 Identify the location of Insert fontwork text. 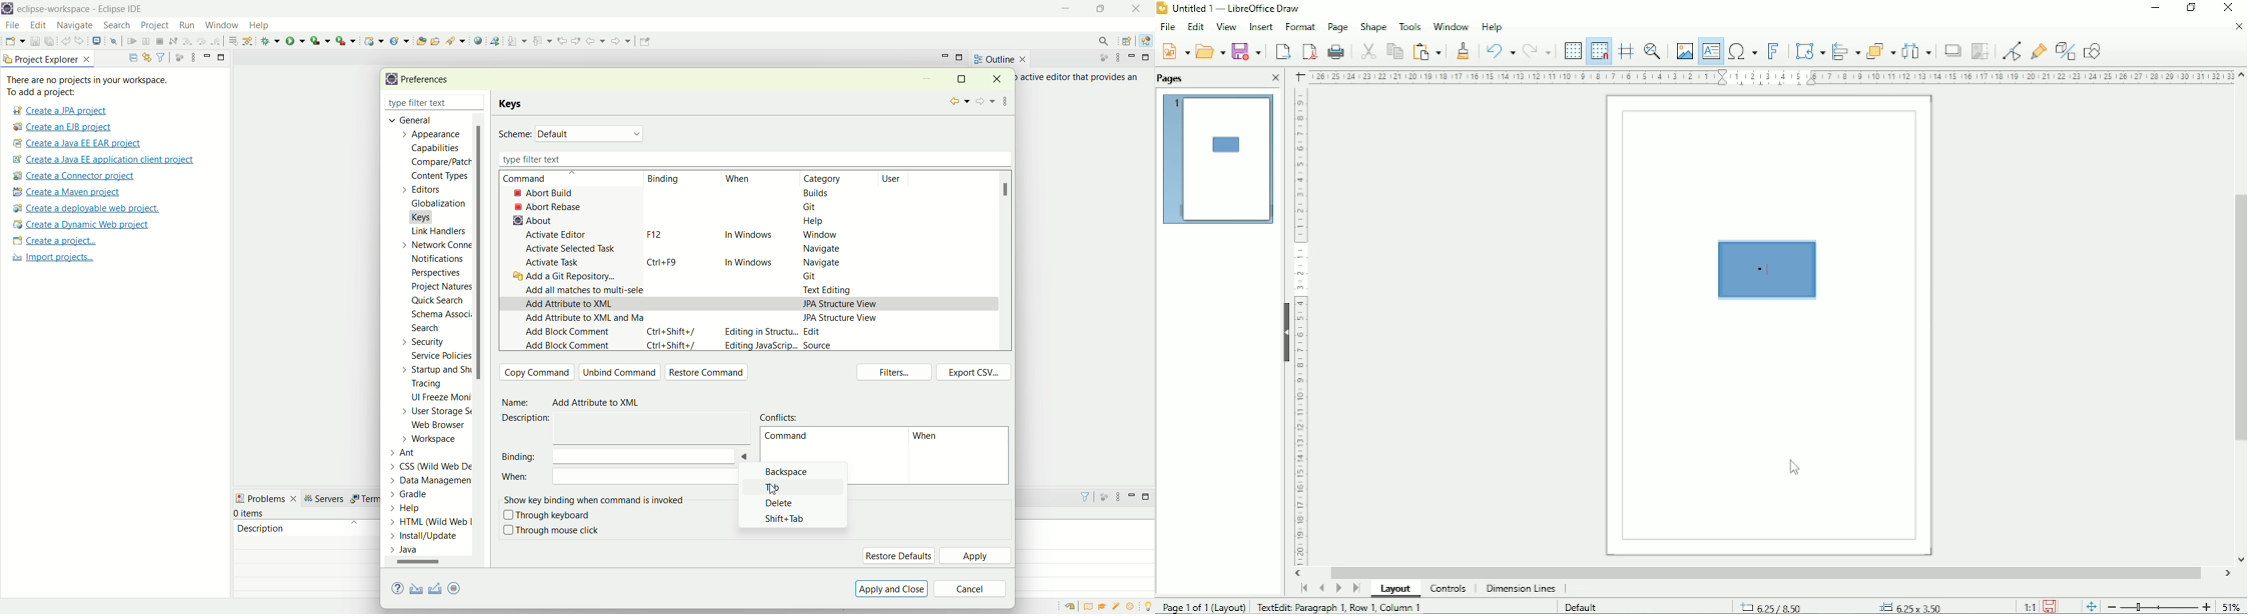
(1775, 51).